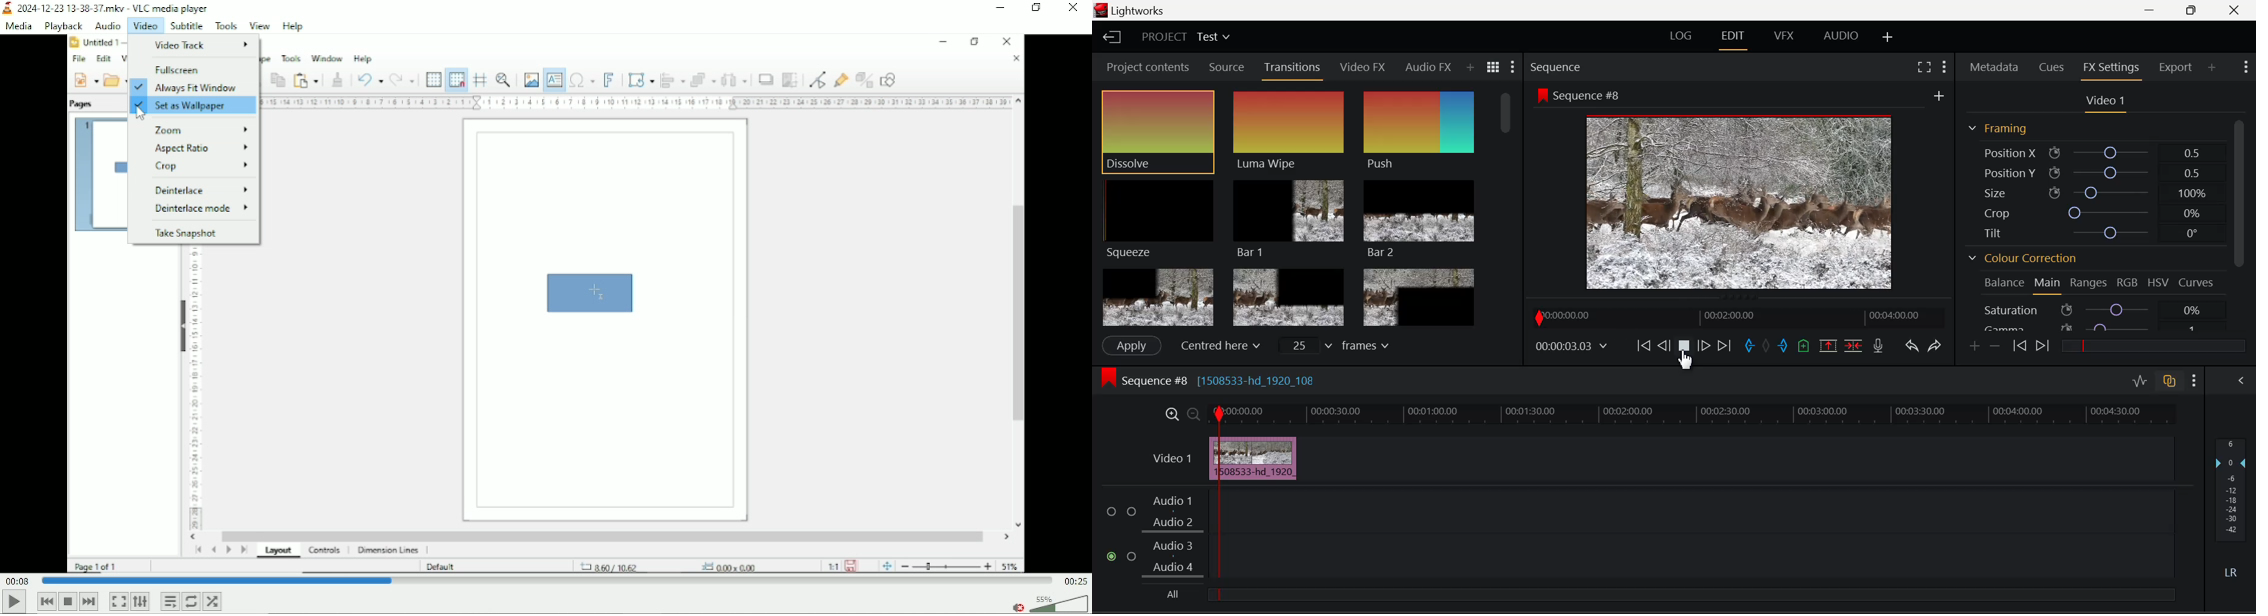  What do you see at coordinates (2236, 10) in the screenshot?
I see `Close` at bounding box center [2236, 10].